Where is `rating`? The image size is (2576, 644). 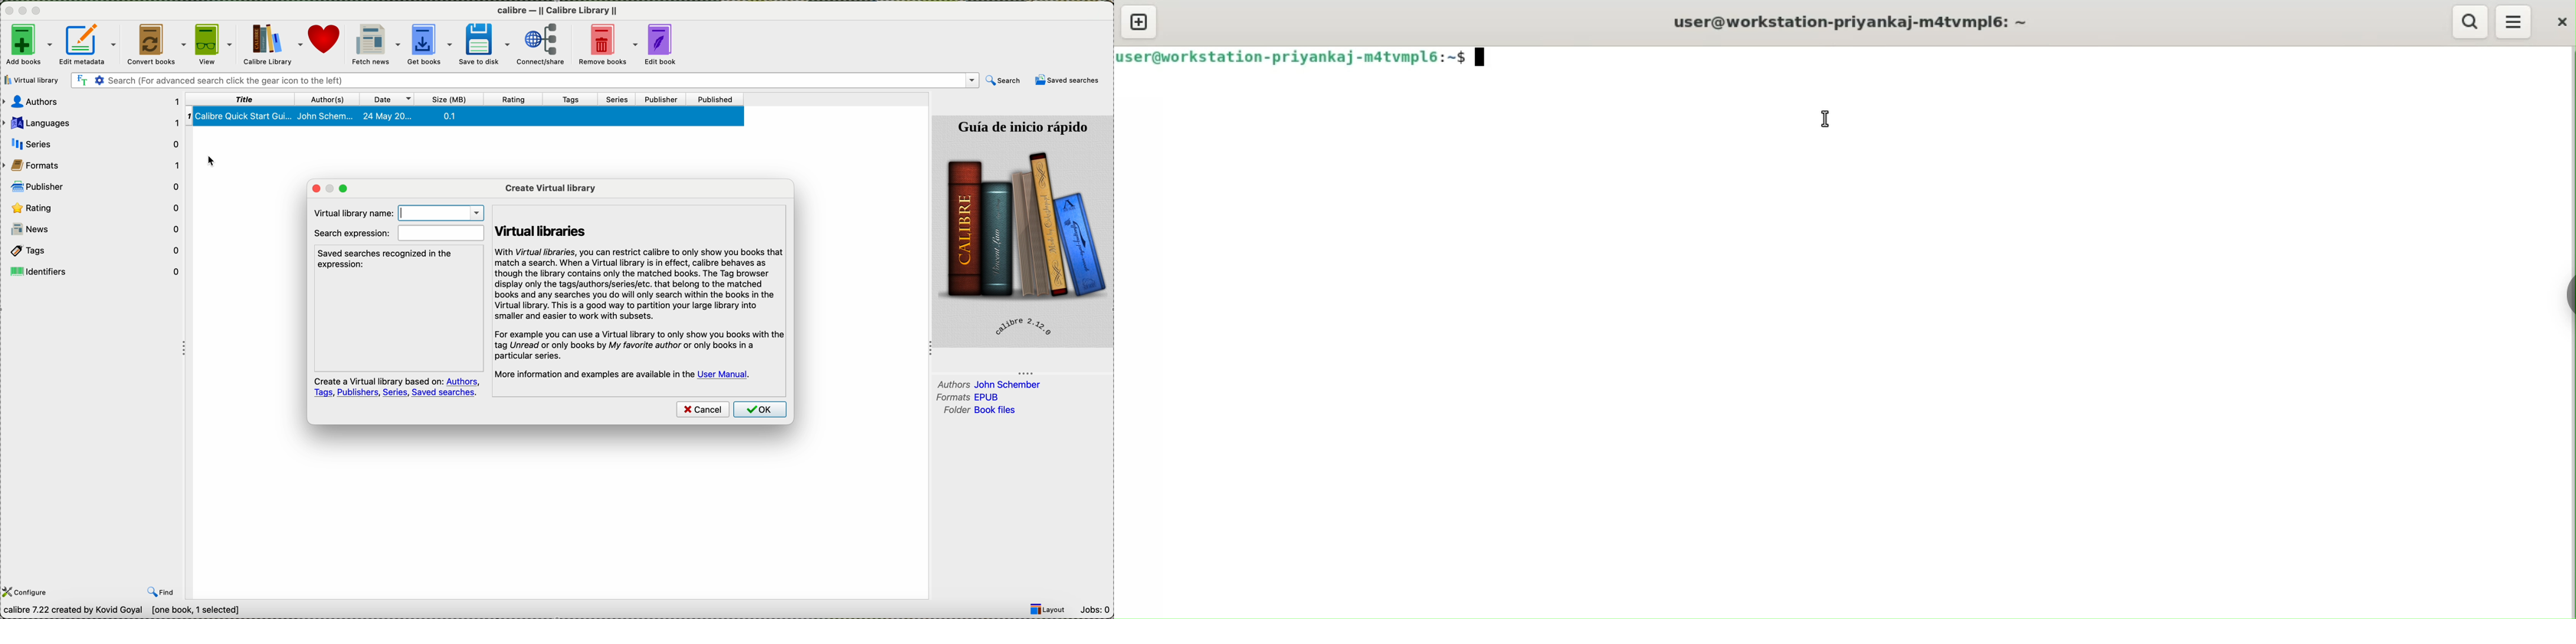
rating is located at coordinates (517, 99).